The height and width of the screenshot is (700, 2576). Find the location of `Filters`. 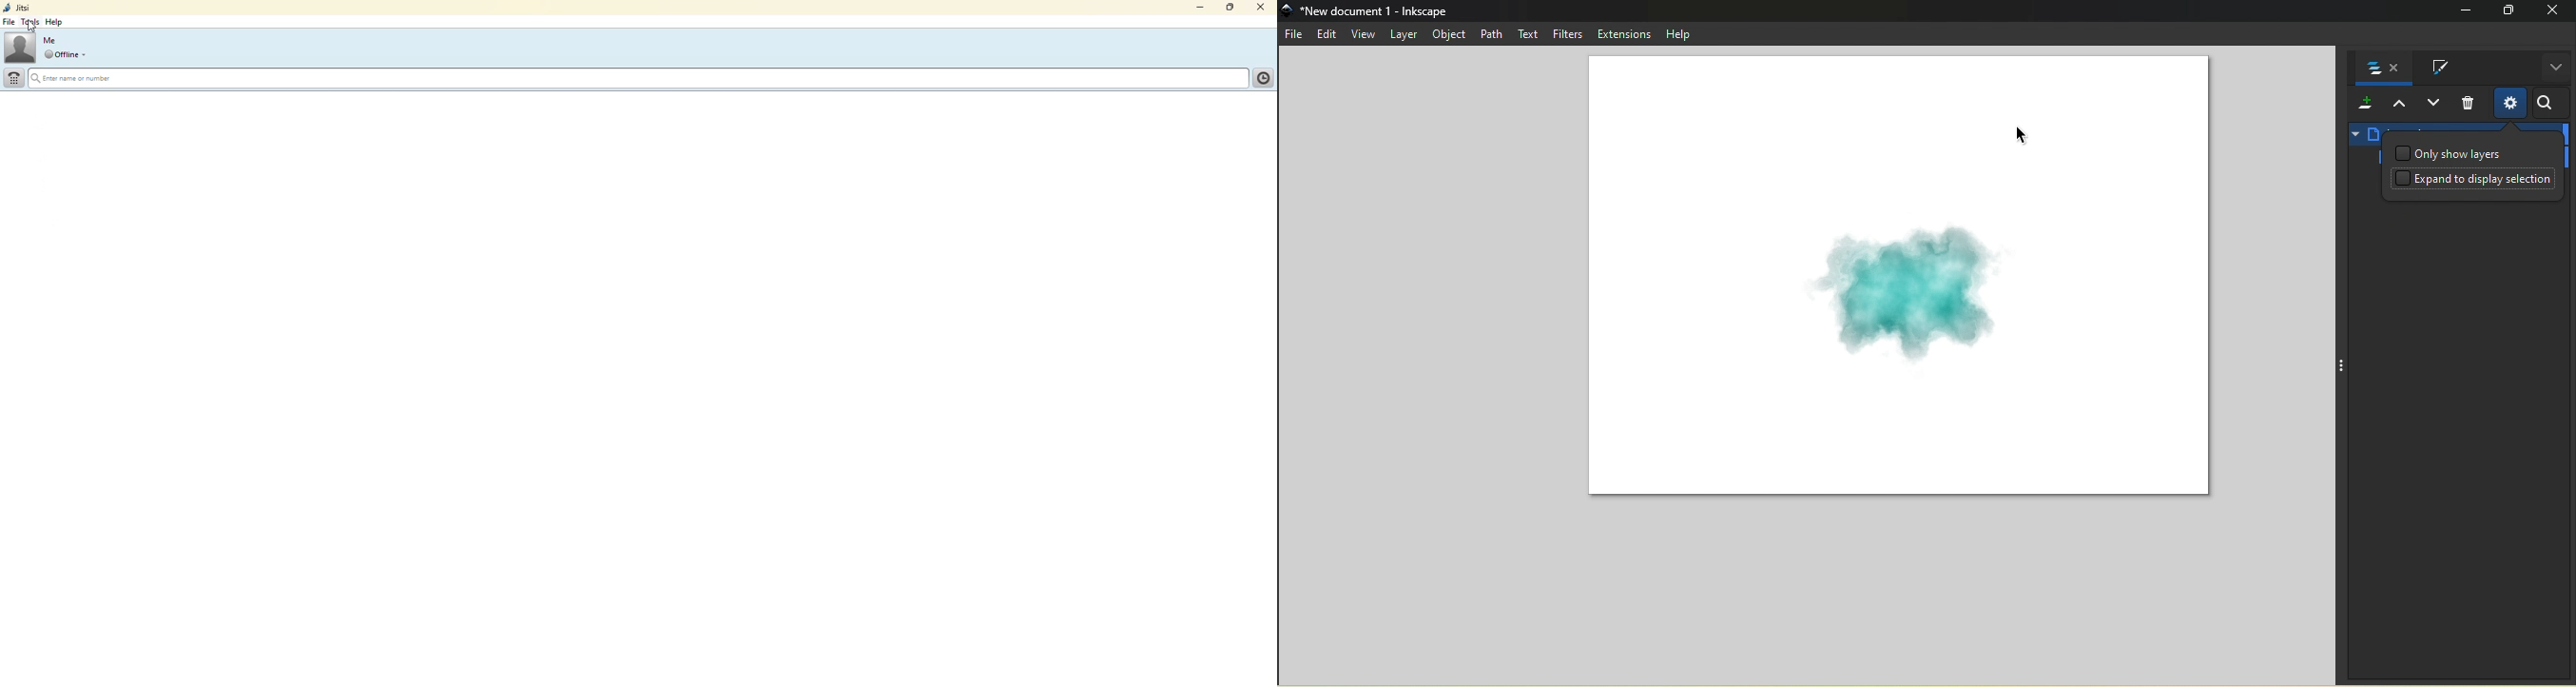

Filters is located at coordinates (1567, 34).